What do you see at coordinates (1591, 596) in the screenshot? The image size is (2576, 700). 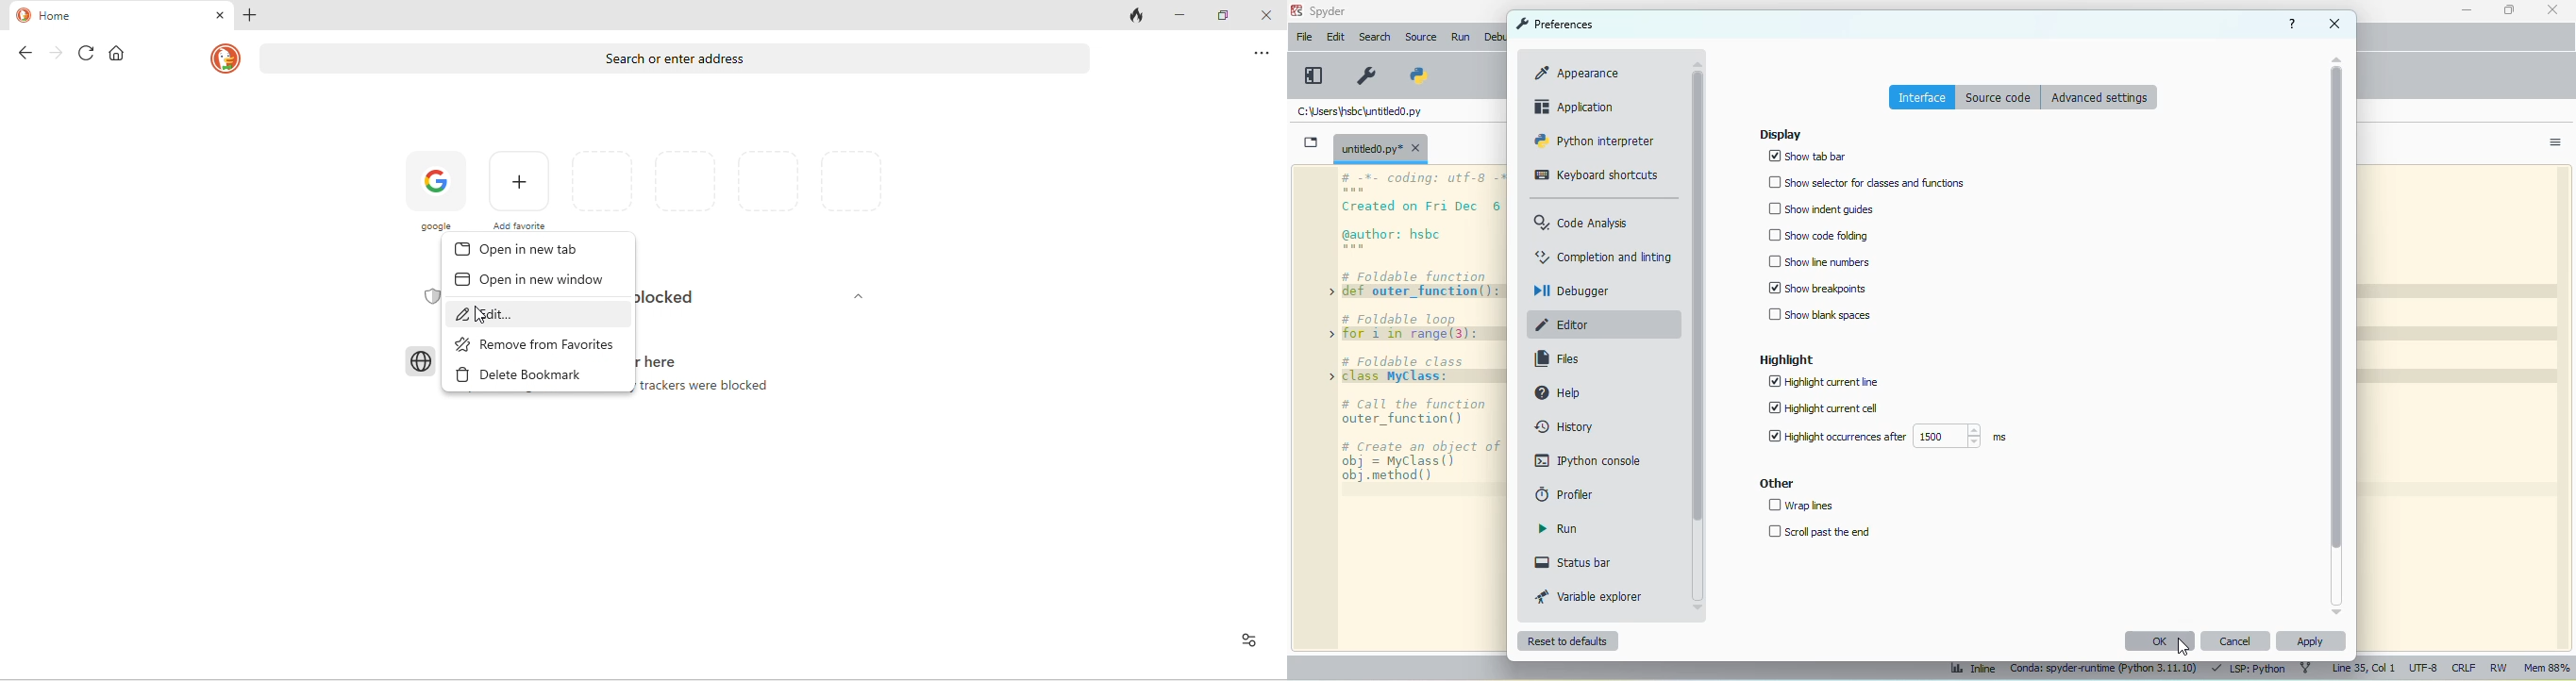 I see `variable explorer` at bounding box center [1591, 596].